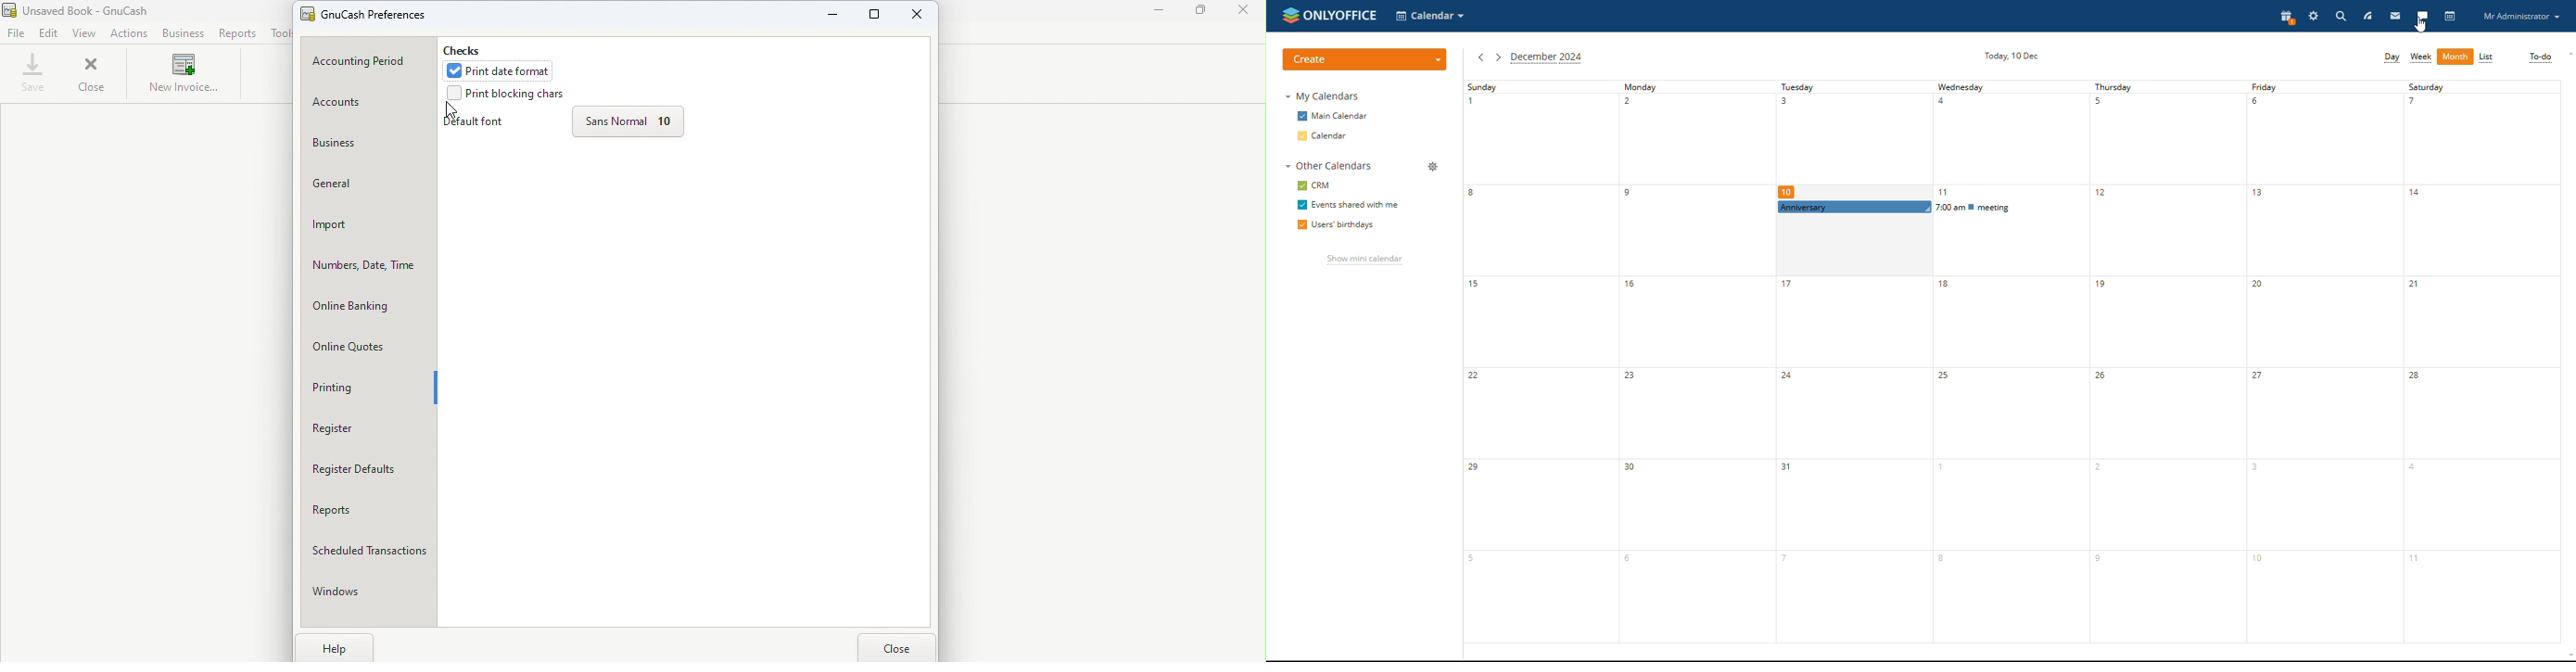 The image size is (2576, 672). Describe the element at coordinates (2481, 361) in the screenshot. I see `saturday` at that location.